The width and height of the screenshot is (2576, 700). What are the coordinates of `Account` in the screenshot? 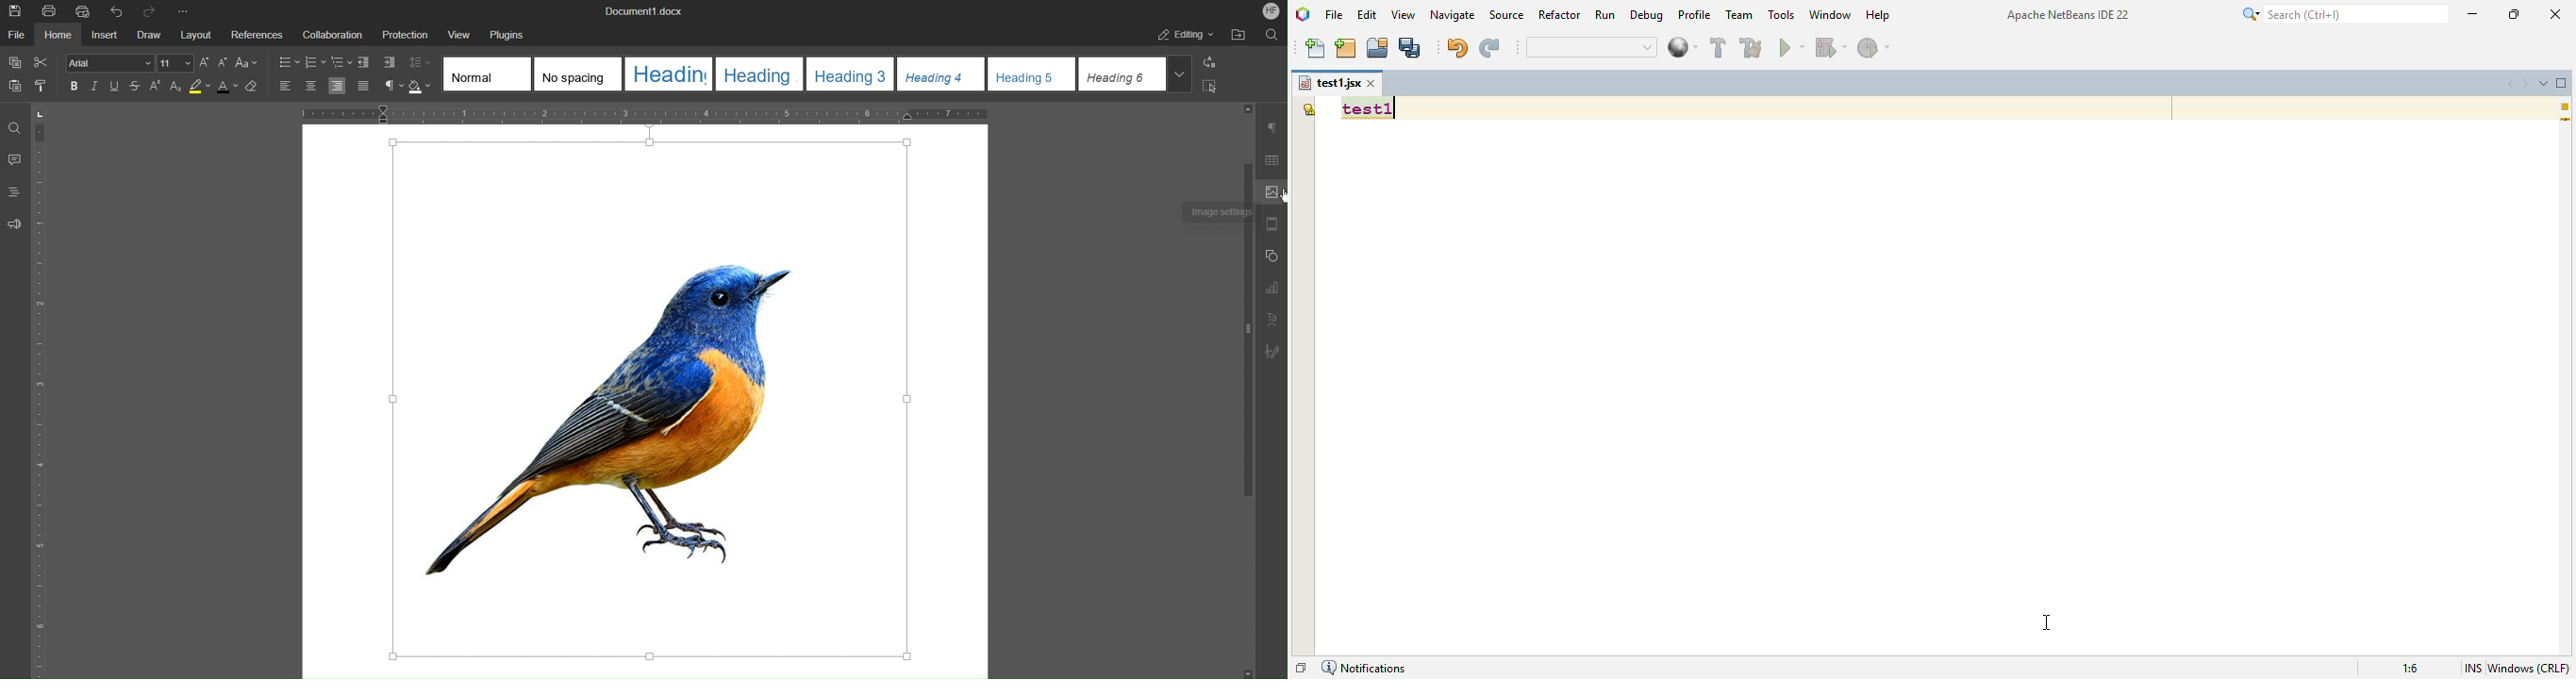 It's located at (1273, 10).